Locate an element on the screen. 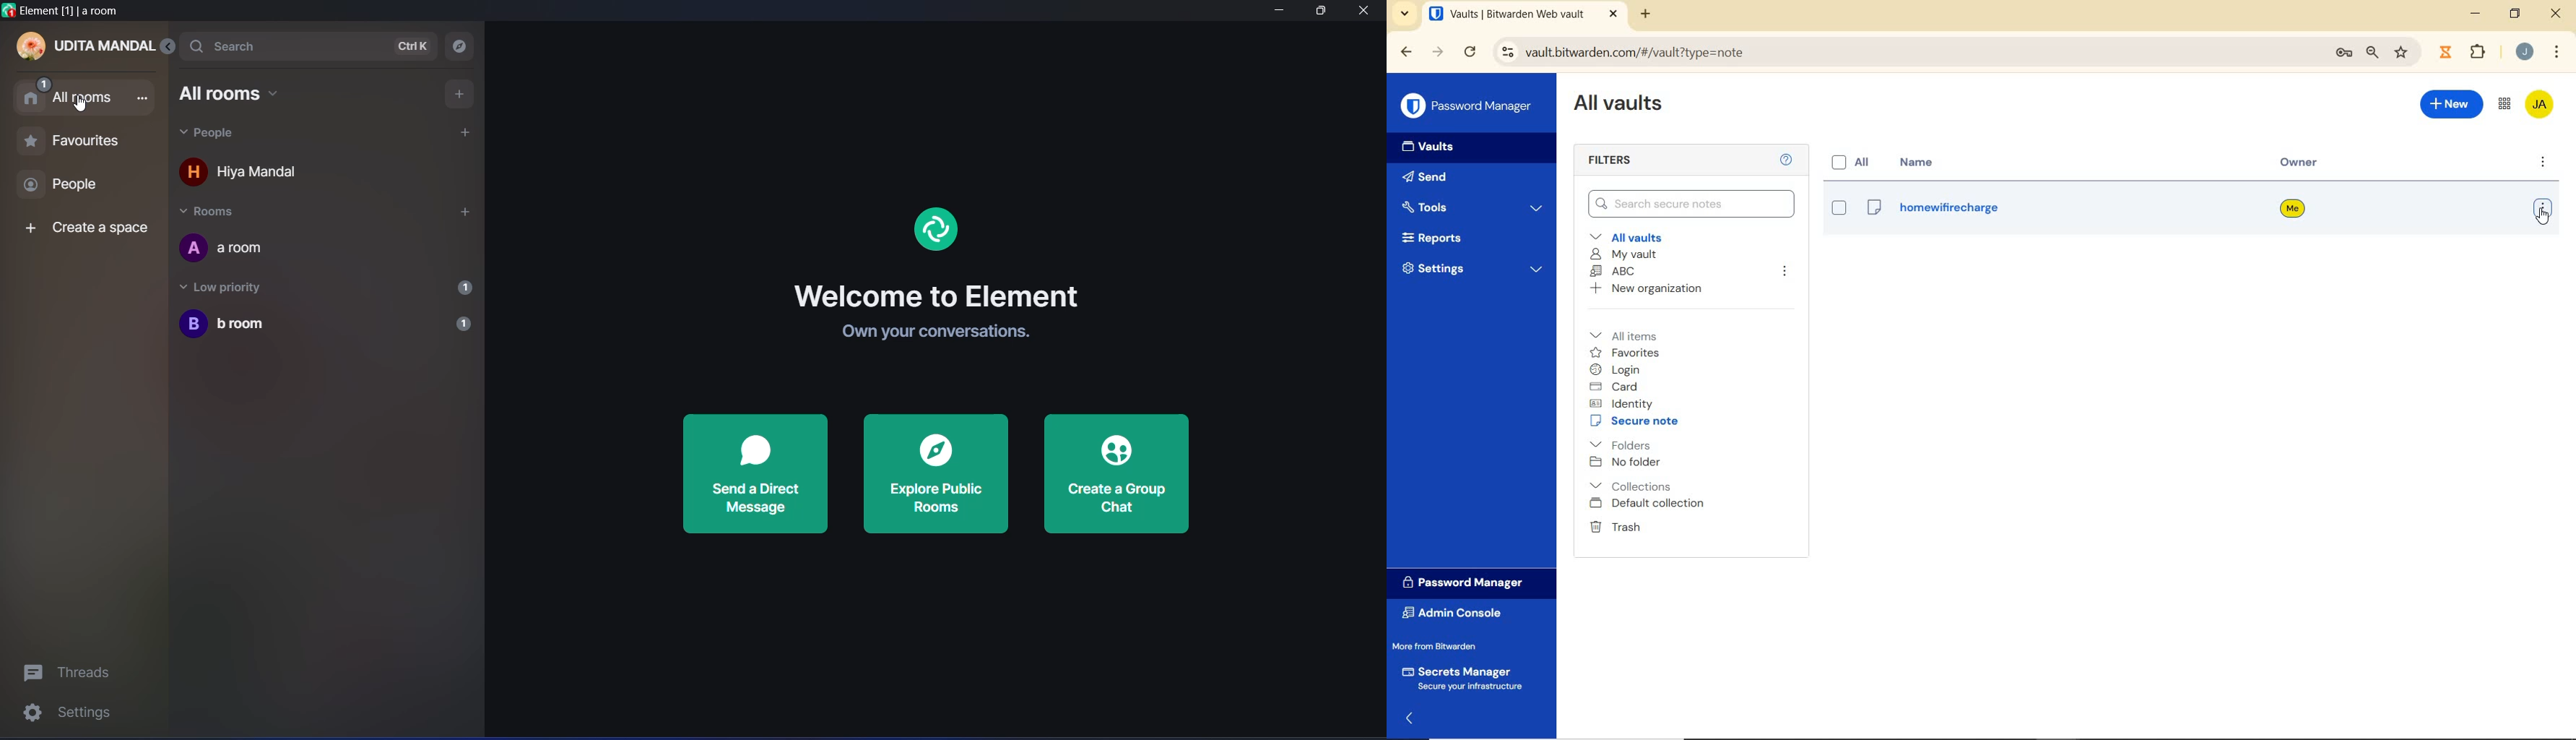 The height and width of the screenshot is (756, 2576). Settings is located at coordinates (1471, 268).